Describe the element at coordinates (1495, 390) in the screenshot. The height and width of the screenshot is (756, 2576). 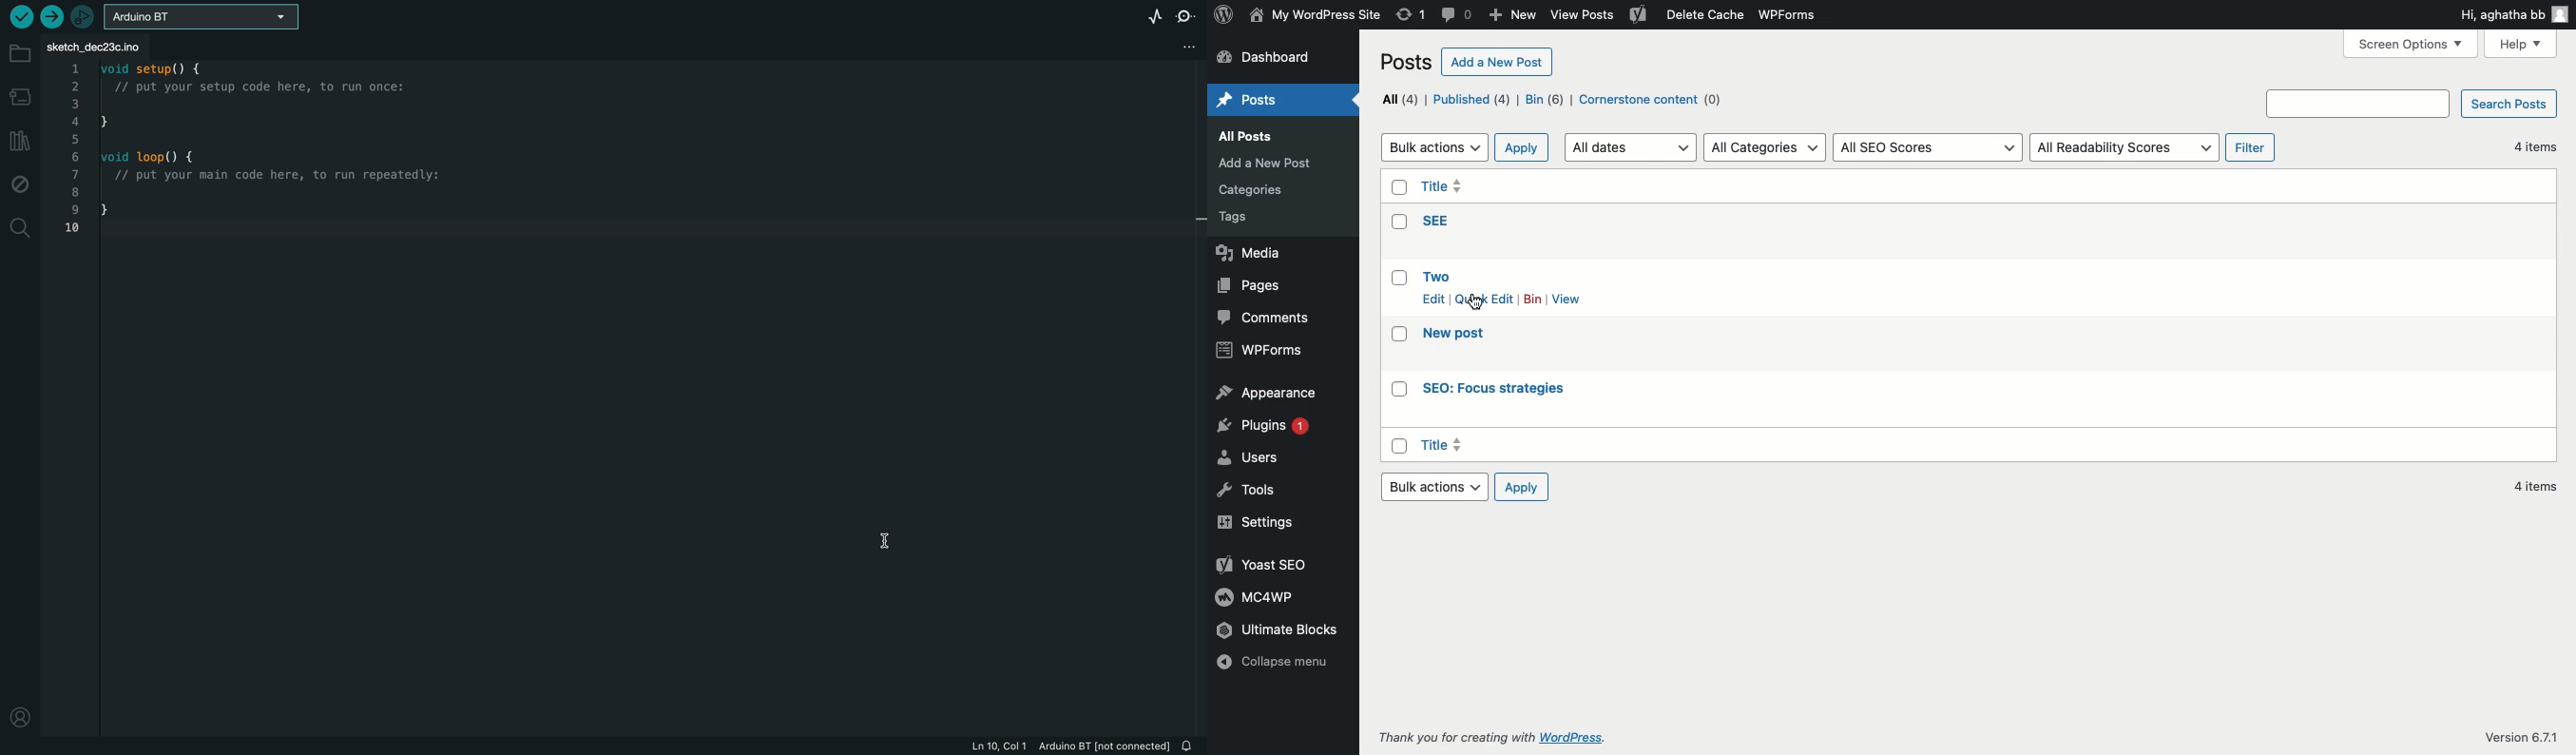
I see `SEO: Focus strategies.` at that location.